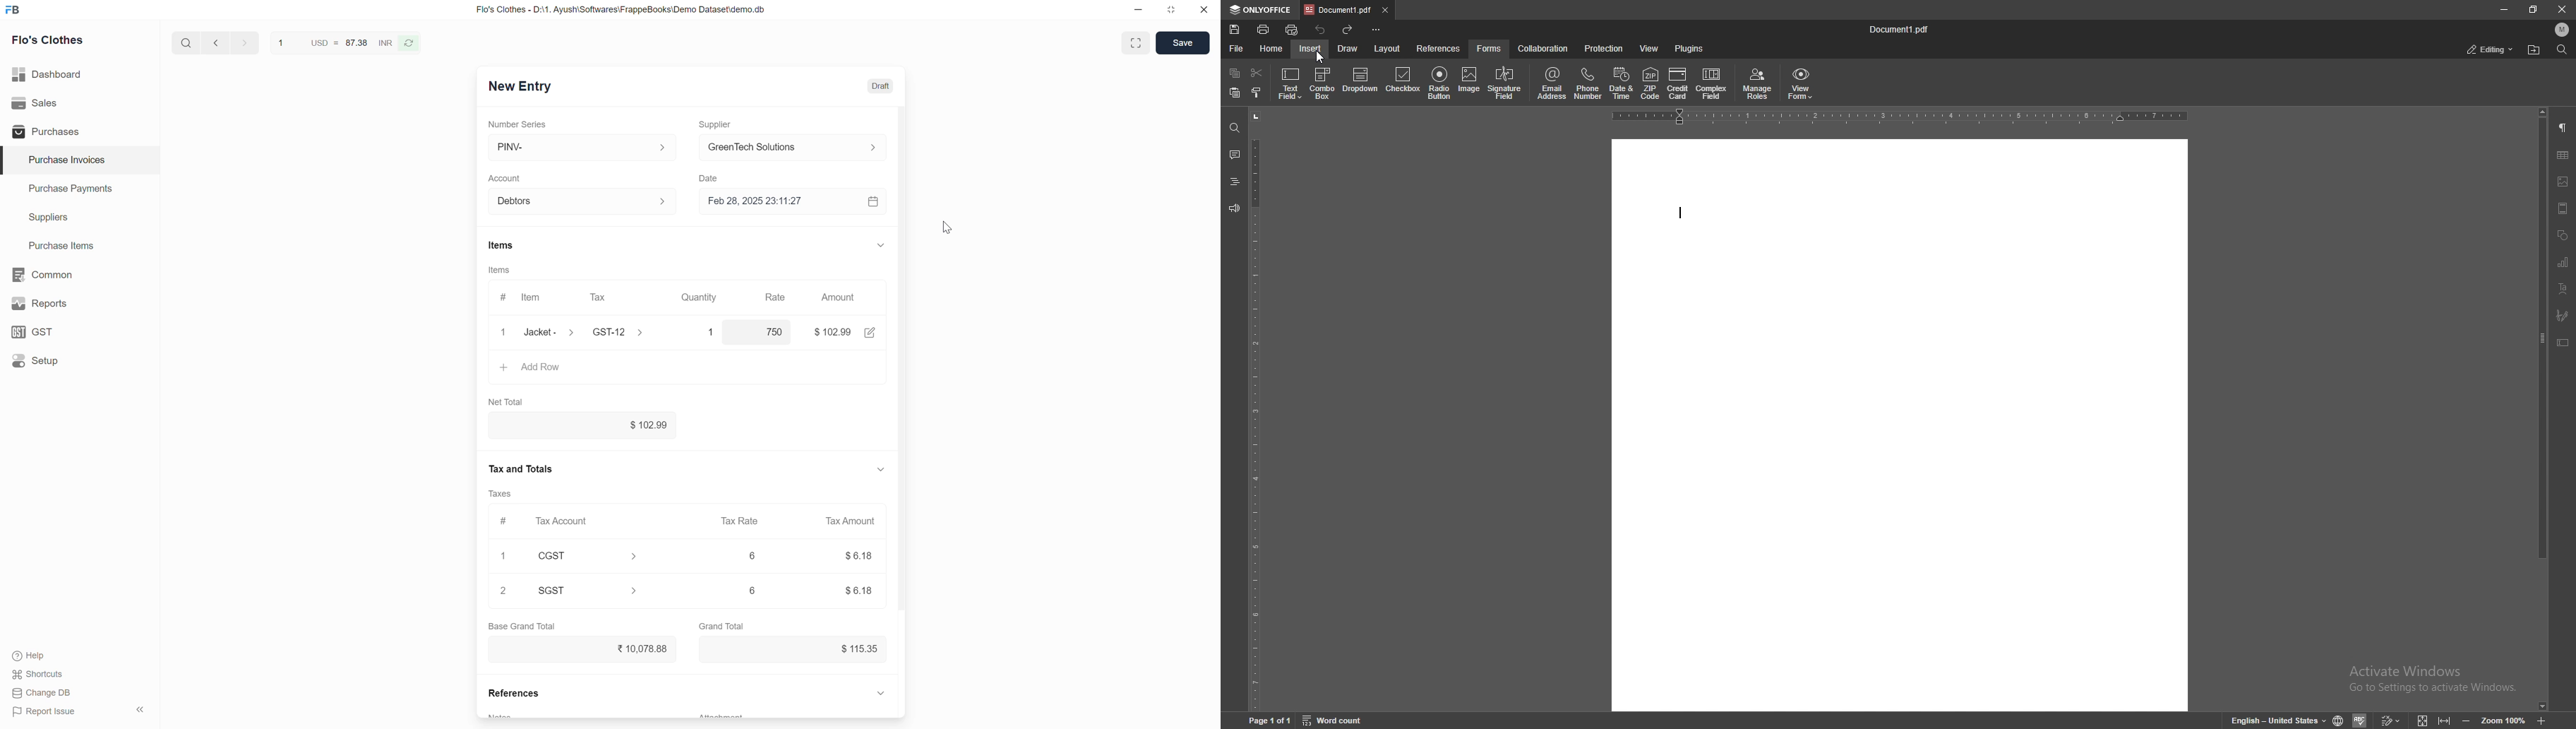 The width and height of the screenshot is (2576, 756). Describe the element at coordinates (587, 555) in the screenshot. I see `CGST` at that location.